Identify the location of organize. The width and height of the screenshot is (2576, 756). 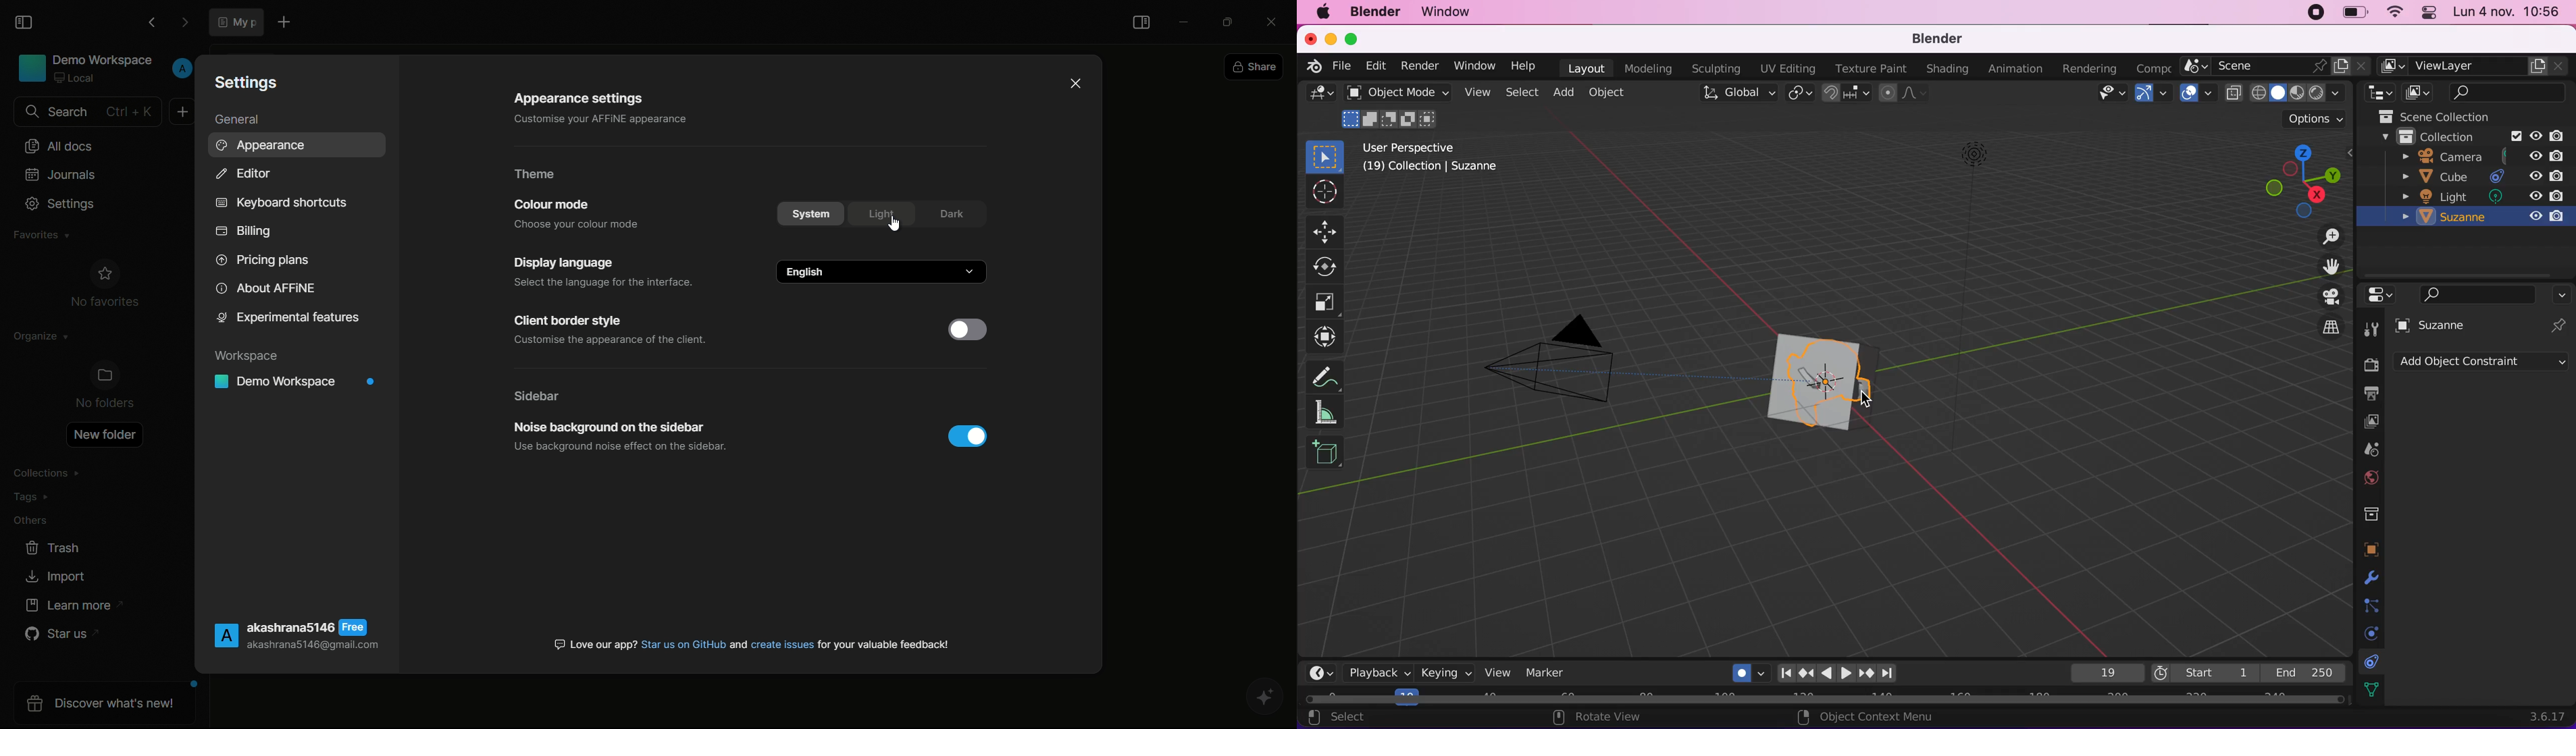
(36, 340).